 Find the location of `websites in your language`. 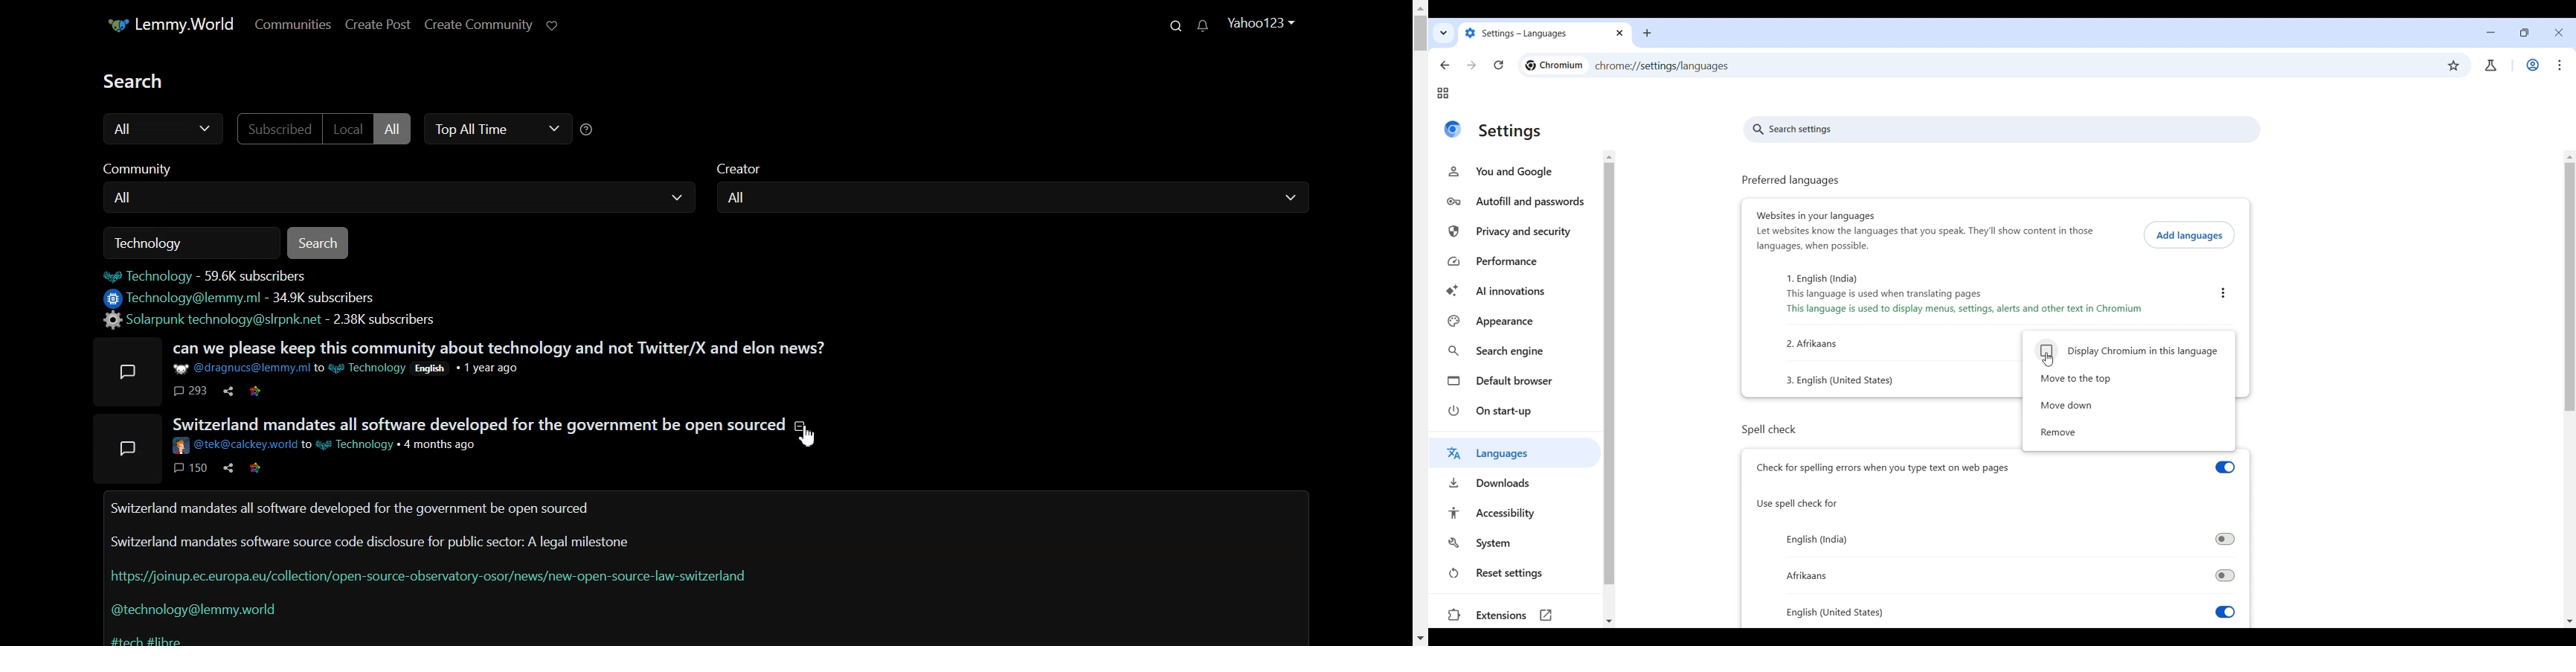

websites in your language is located at coordinates (1813, 215).